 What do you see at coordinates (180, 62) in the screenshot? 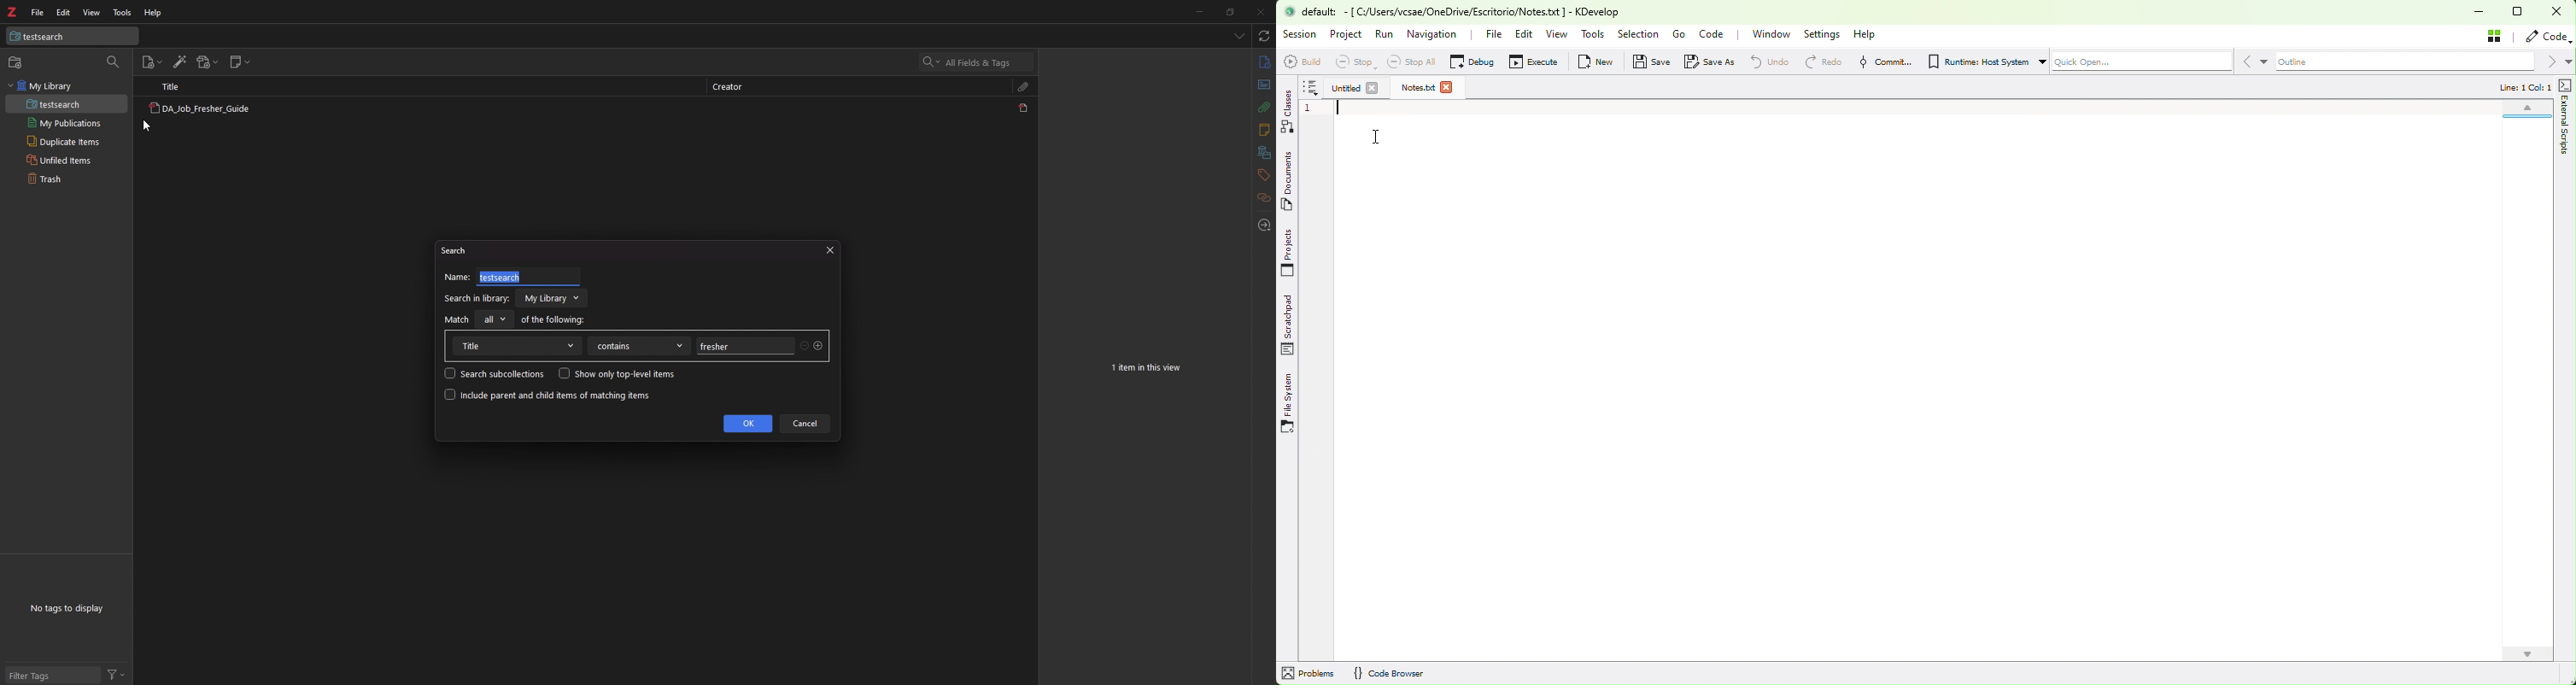
I see `add items by identifier` at bounding box center [180, 62].